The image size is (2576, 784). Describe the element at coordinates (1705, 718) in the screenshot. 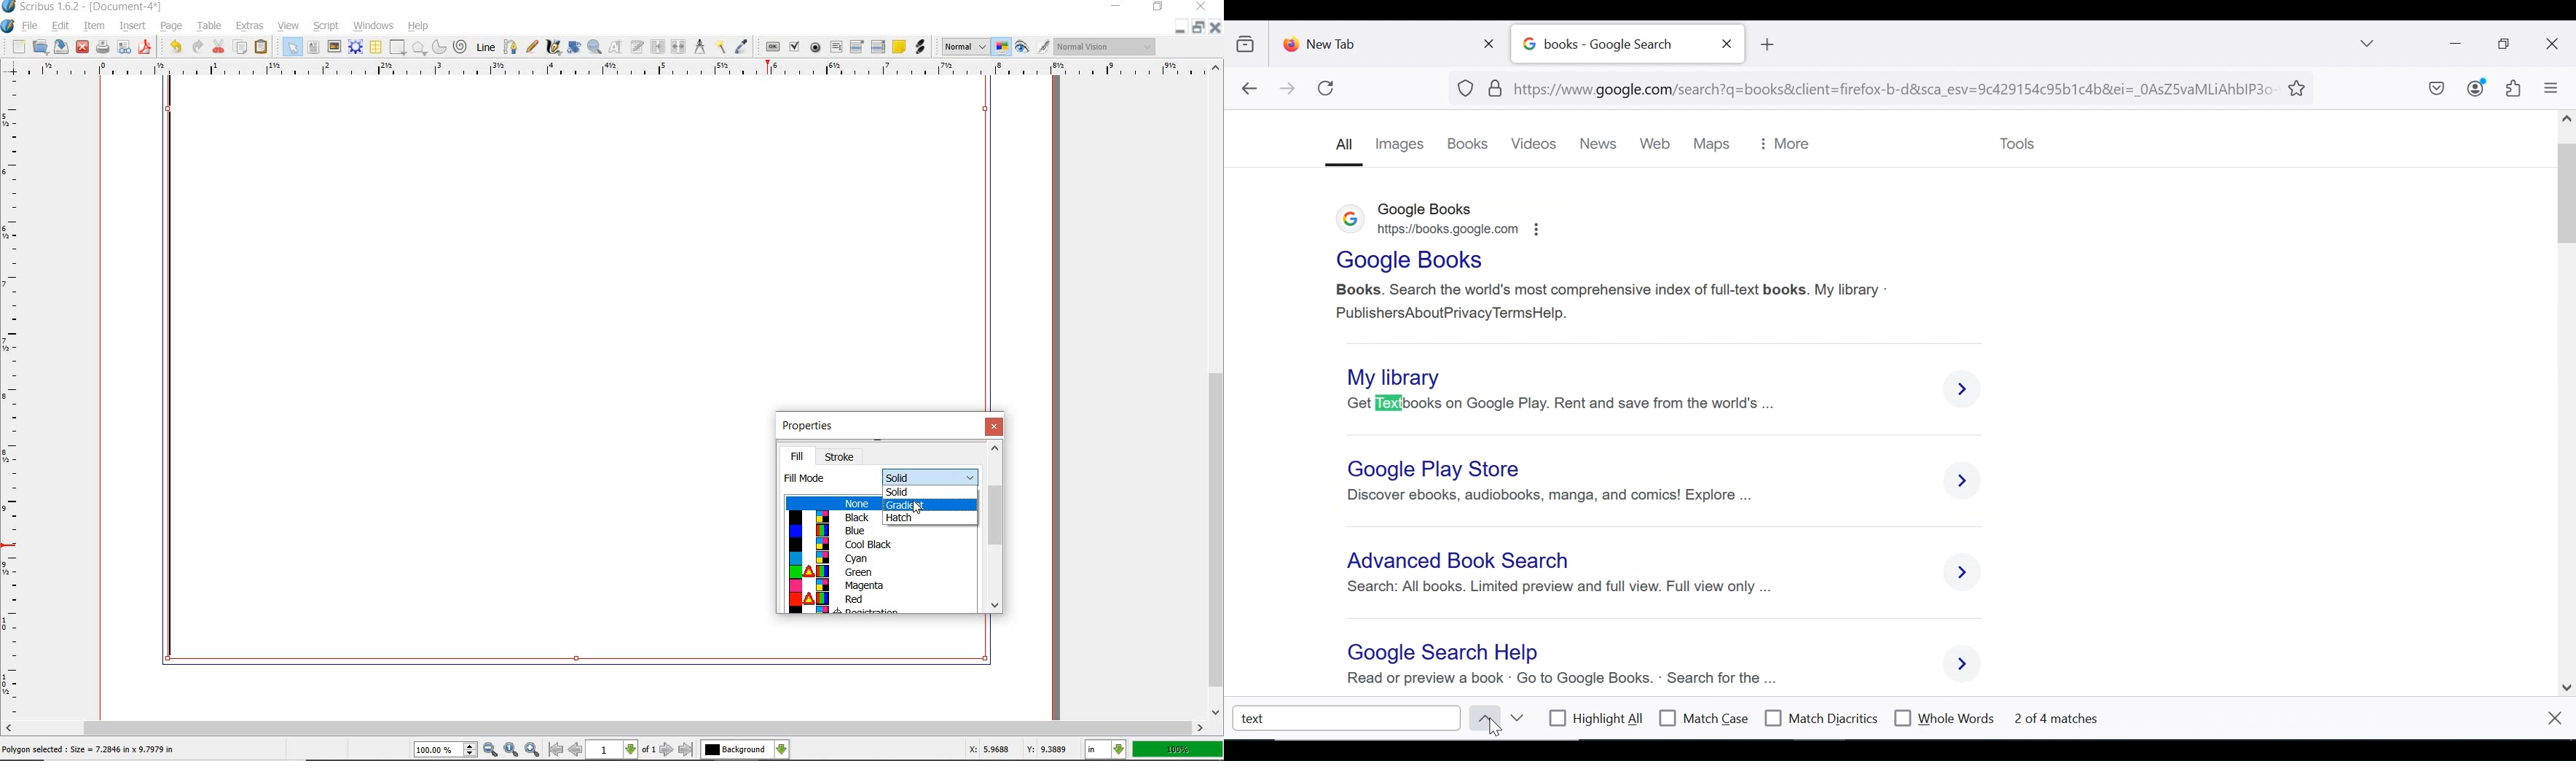

I see `match case` at that location.